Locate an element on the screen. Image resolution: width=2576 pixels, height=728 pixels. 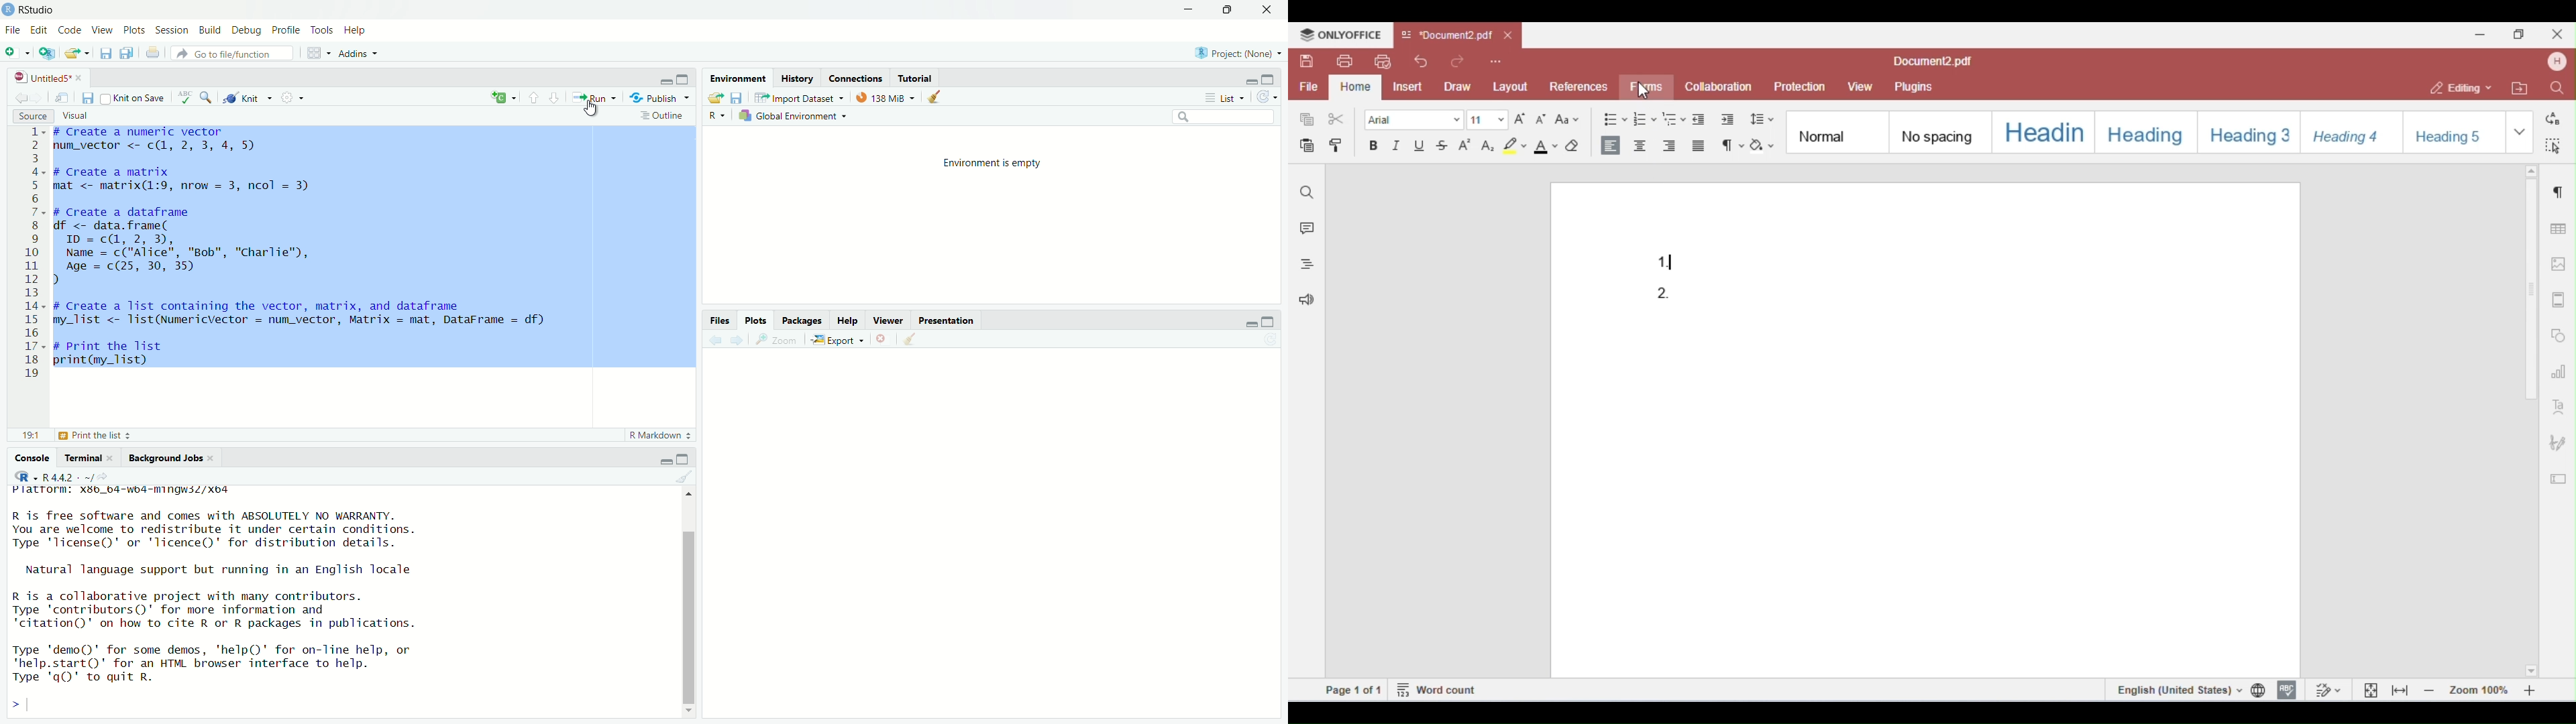
Session is located at coordinates (174, 29).